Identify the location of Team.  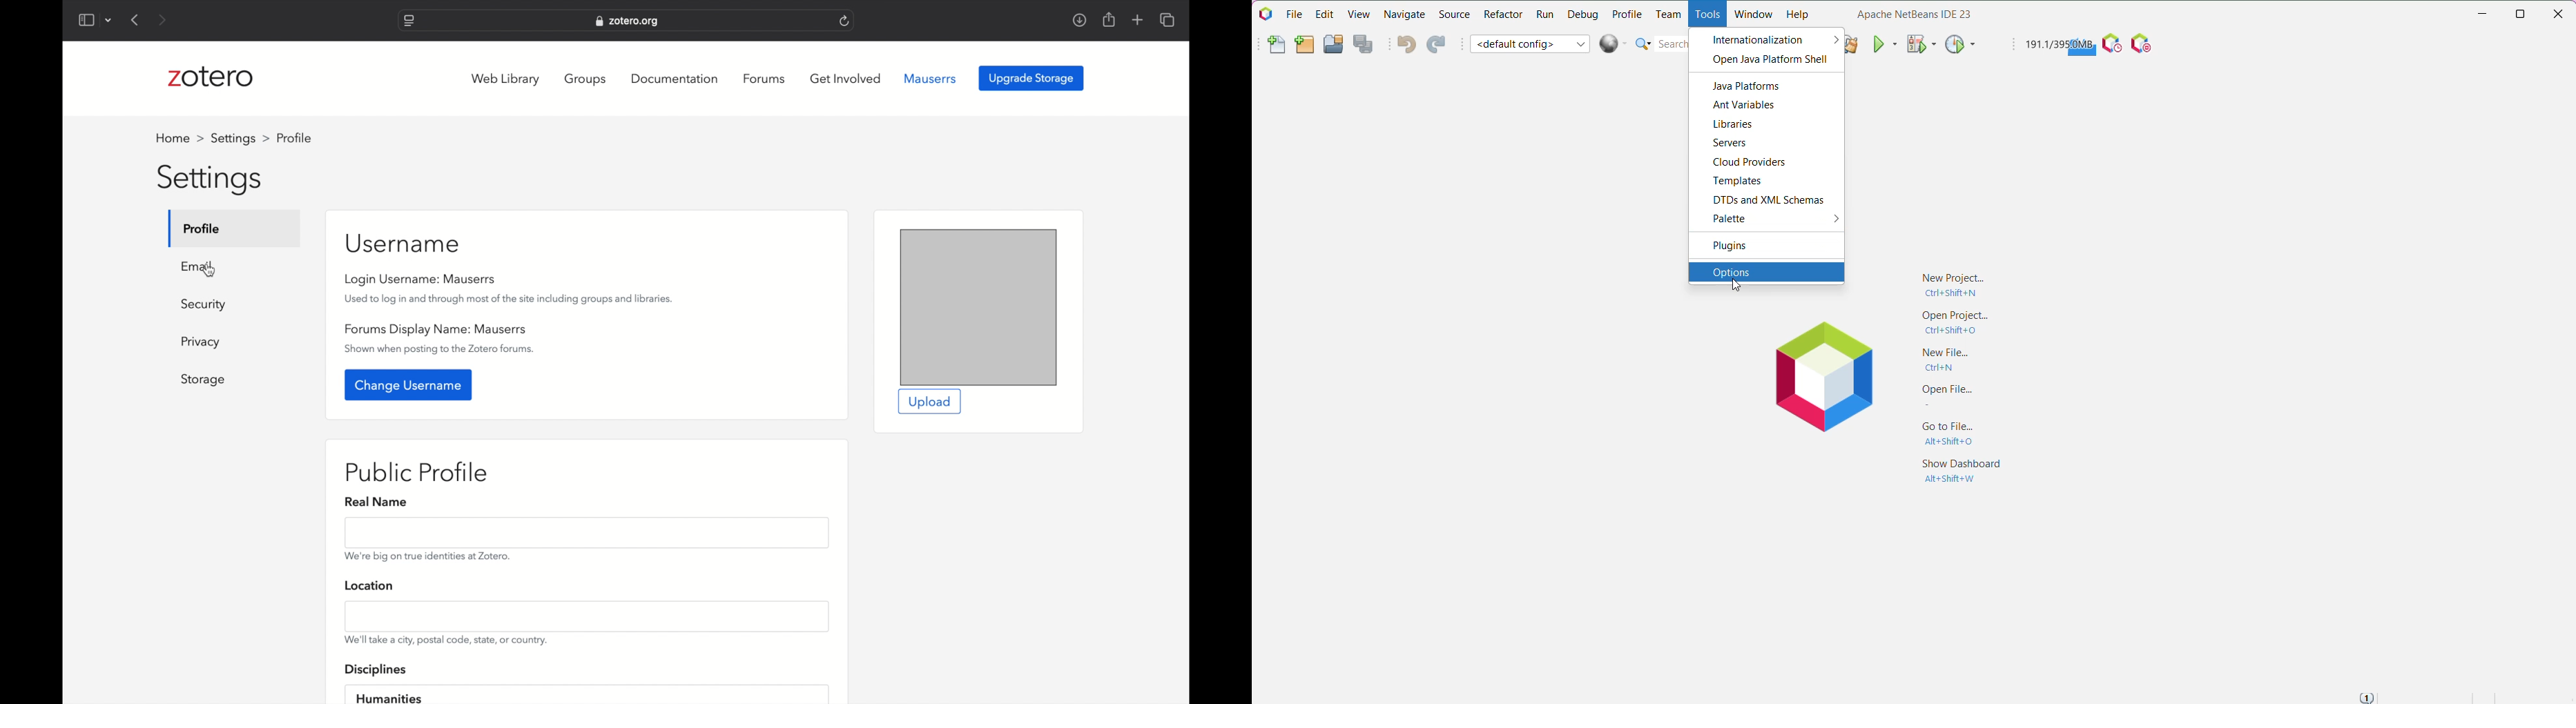
(1667, 14).